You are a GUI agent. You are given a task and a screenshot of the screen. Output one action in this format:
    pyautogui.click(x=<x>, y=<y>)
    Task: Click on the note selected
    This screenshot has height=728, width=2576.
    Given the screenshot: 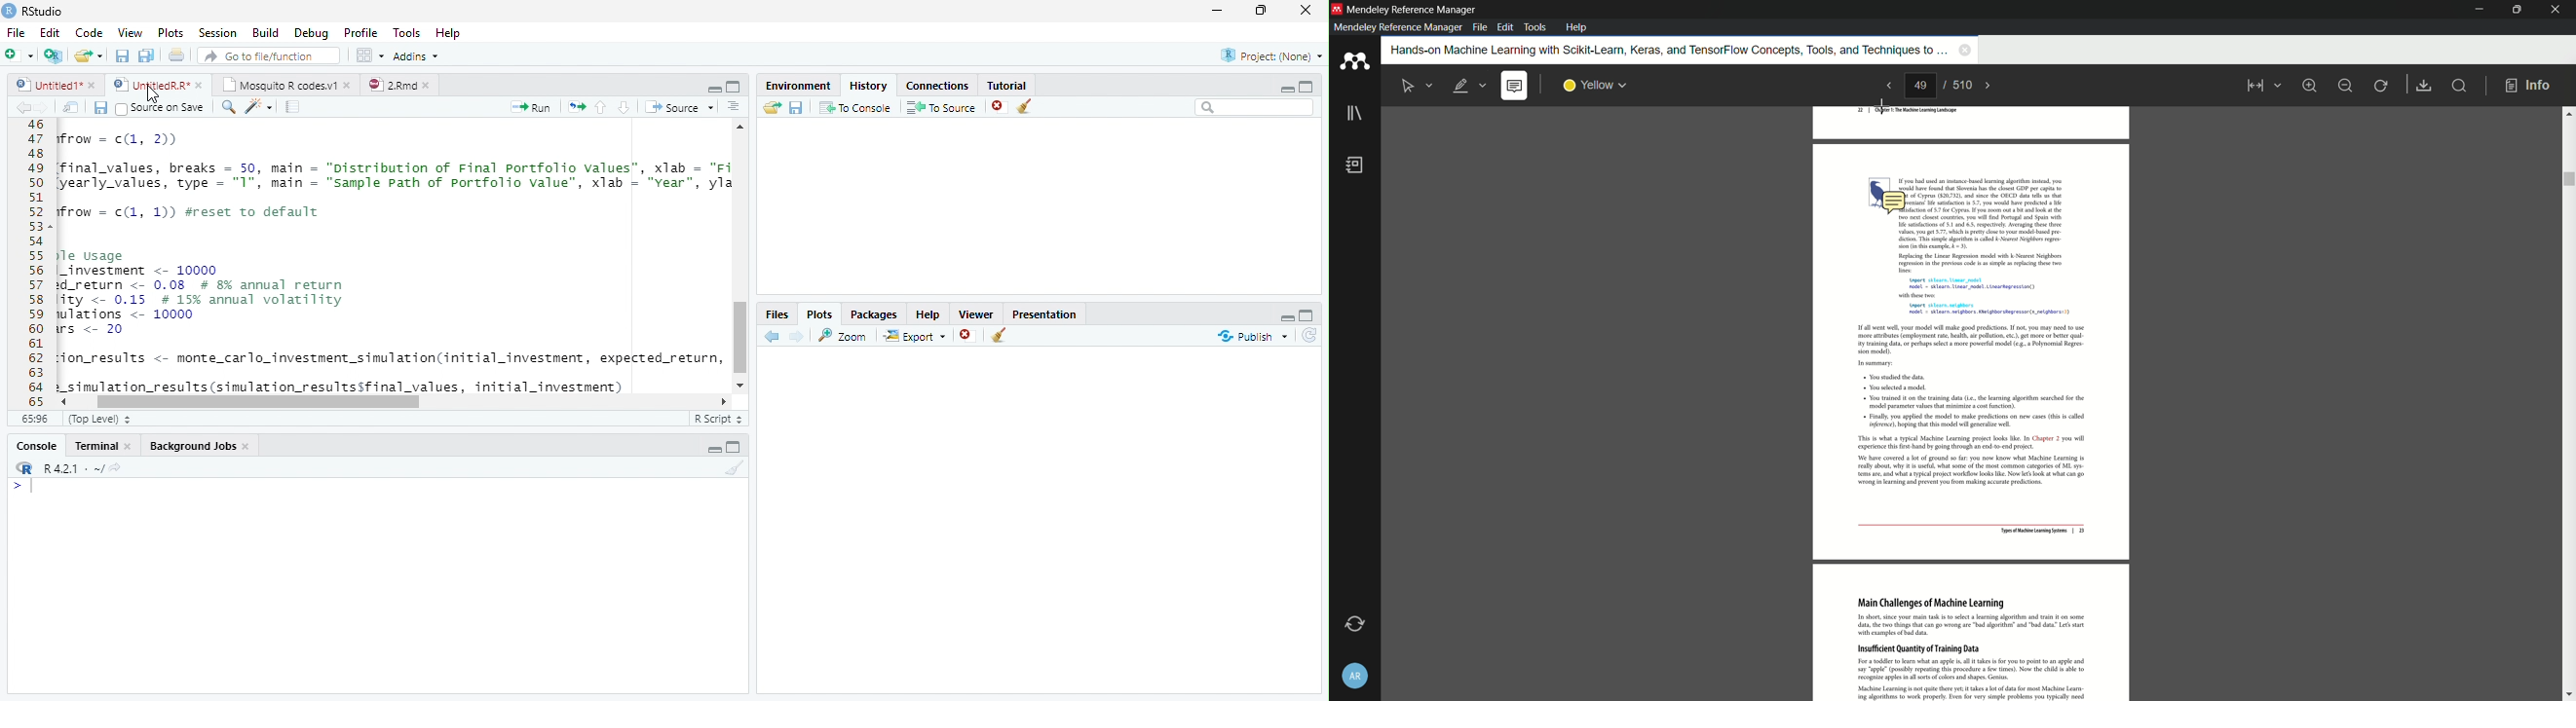 What is the action you would take?
    pyautogui.click(x=1515, y=86)
    